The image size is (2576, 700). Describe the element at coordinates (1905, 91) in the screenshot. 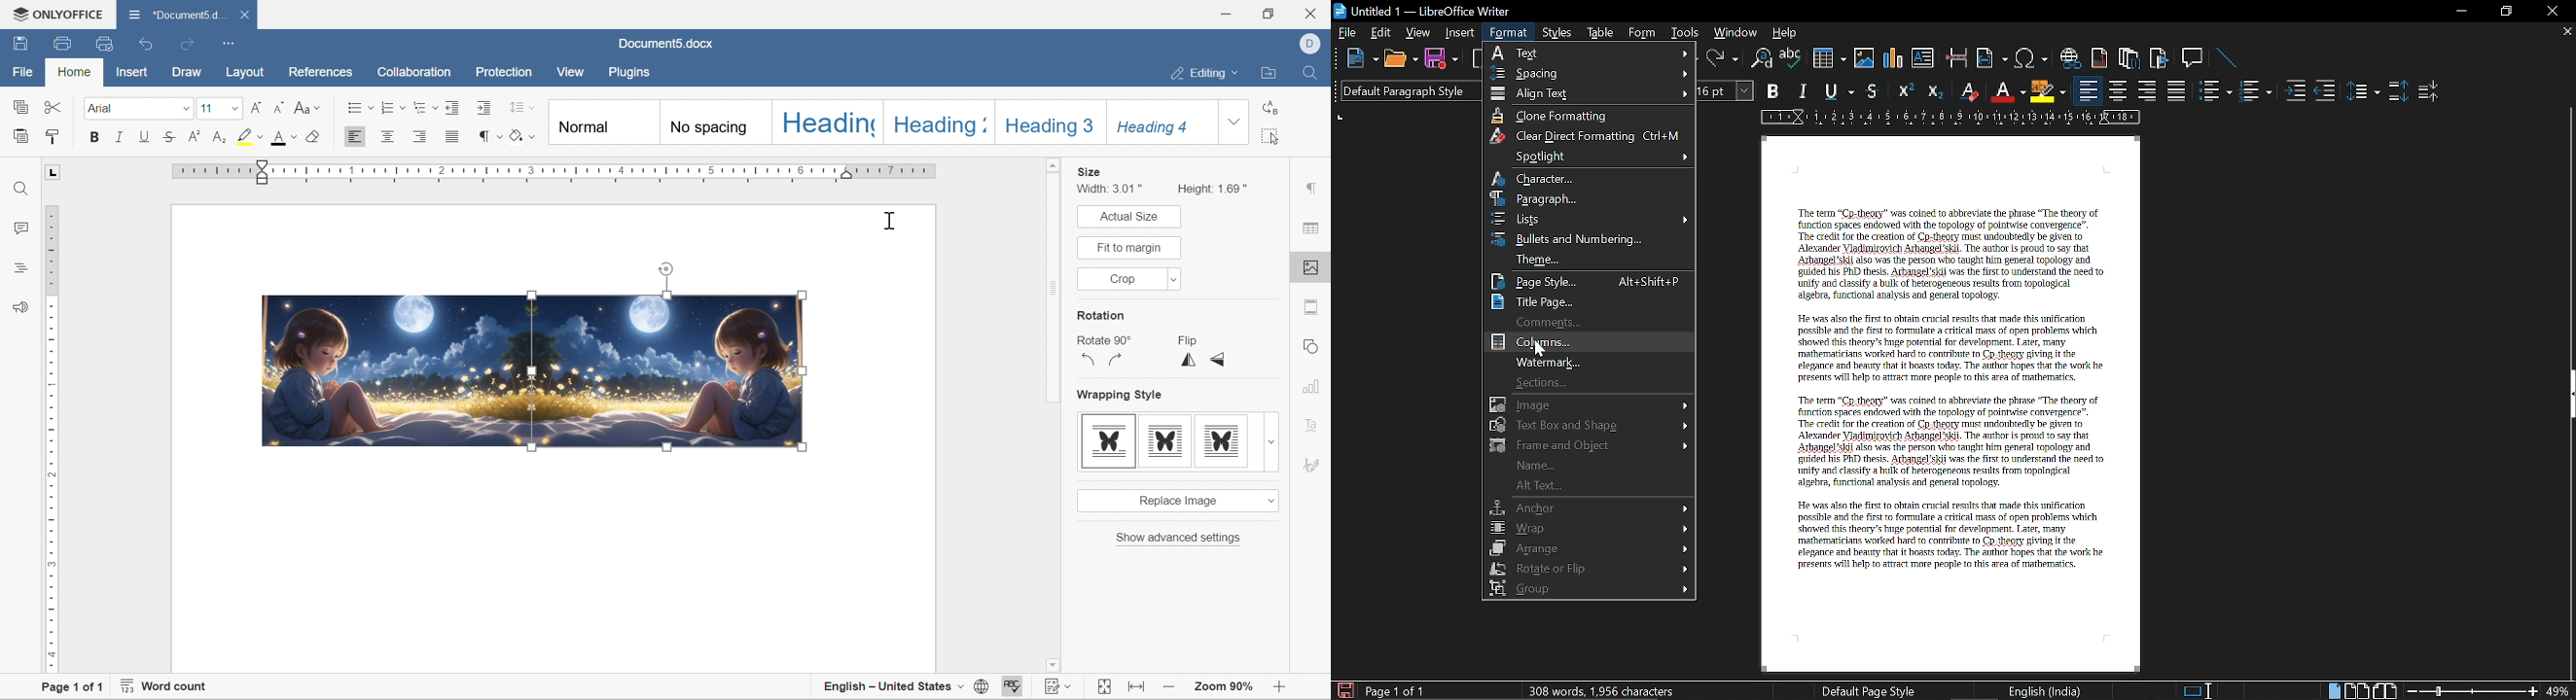

I see `Superscript` at that location.